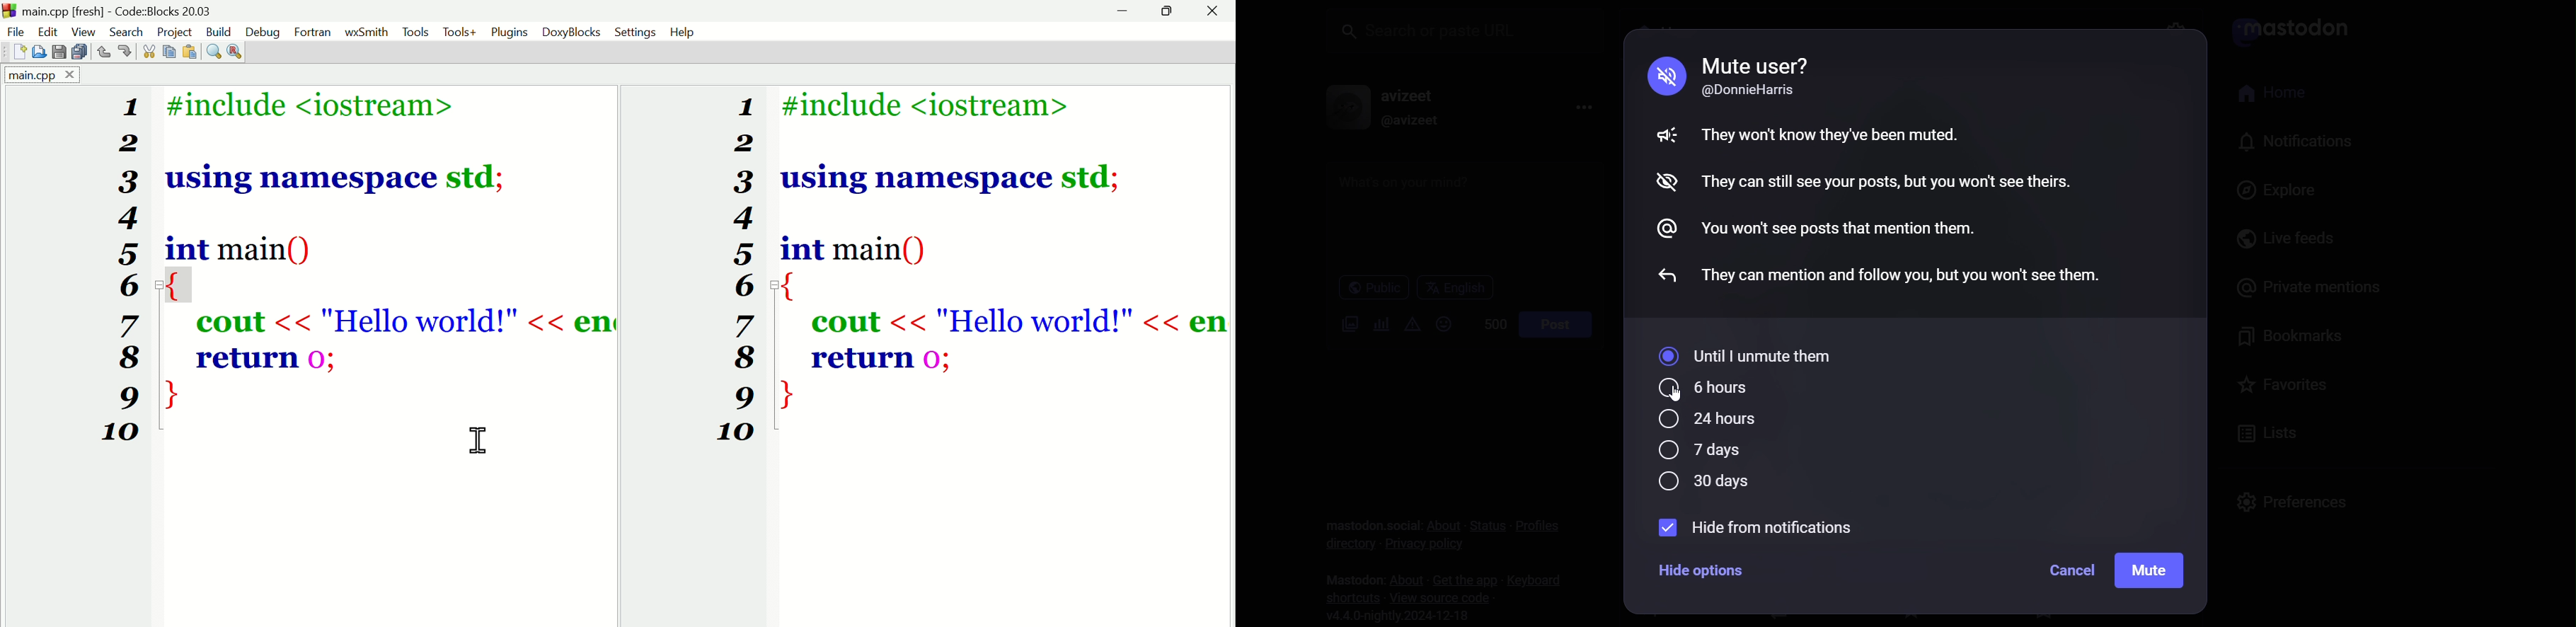  What do you see at coordinates (127, 53) in the screenshot?
I see `Redo` at bounding box center [127, 53].